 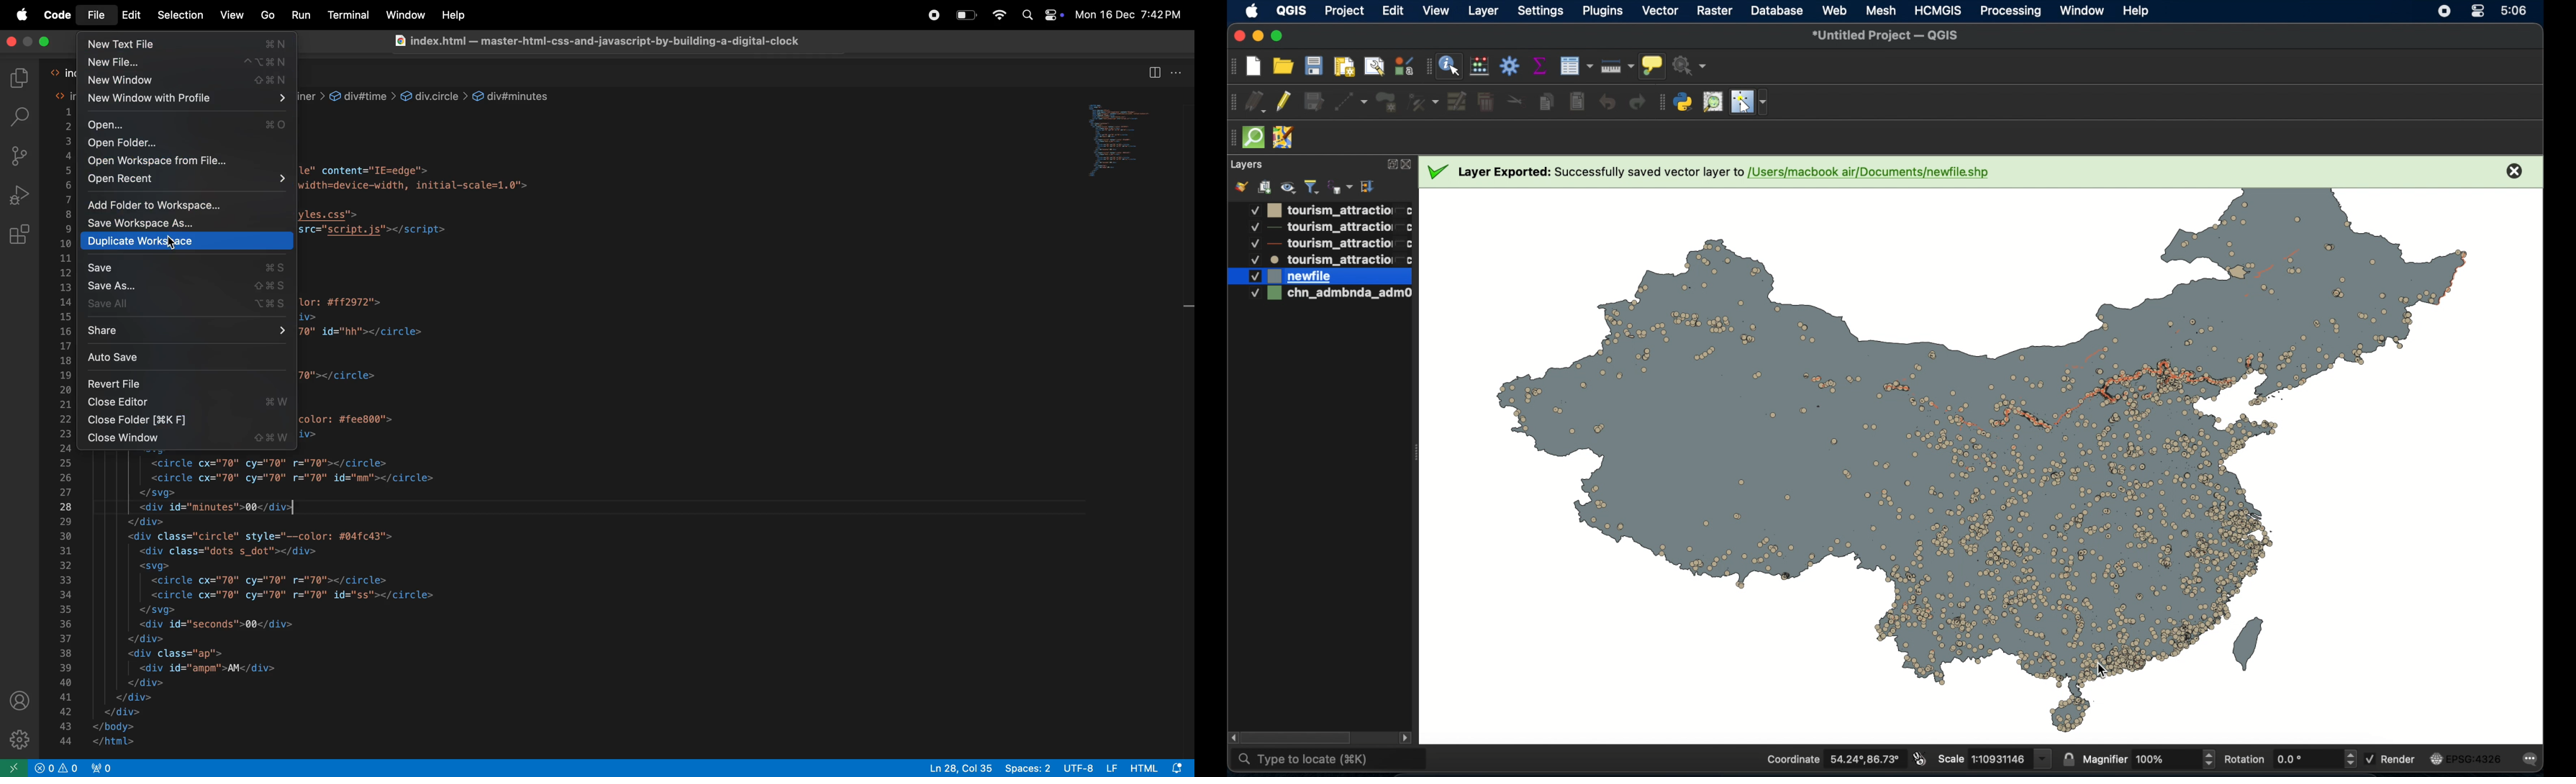 What do you see at coordinates (1618, 65) in the screenshot?
I see `measure line` at bounding box center [1618, 65].